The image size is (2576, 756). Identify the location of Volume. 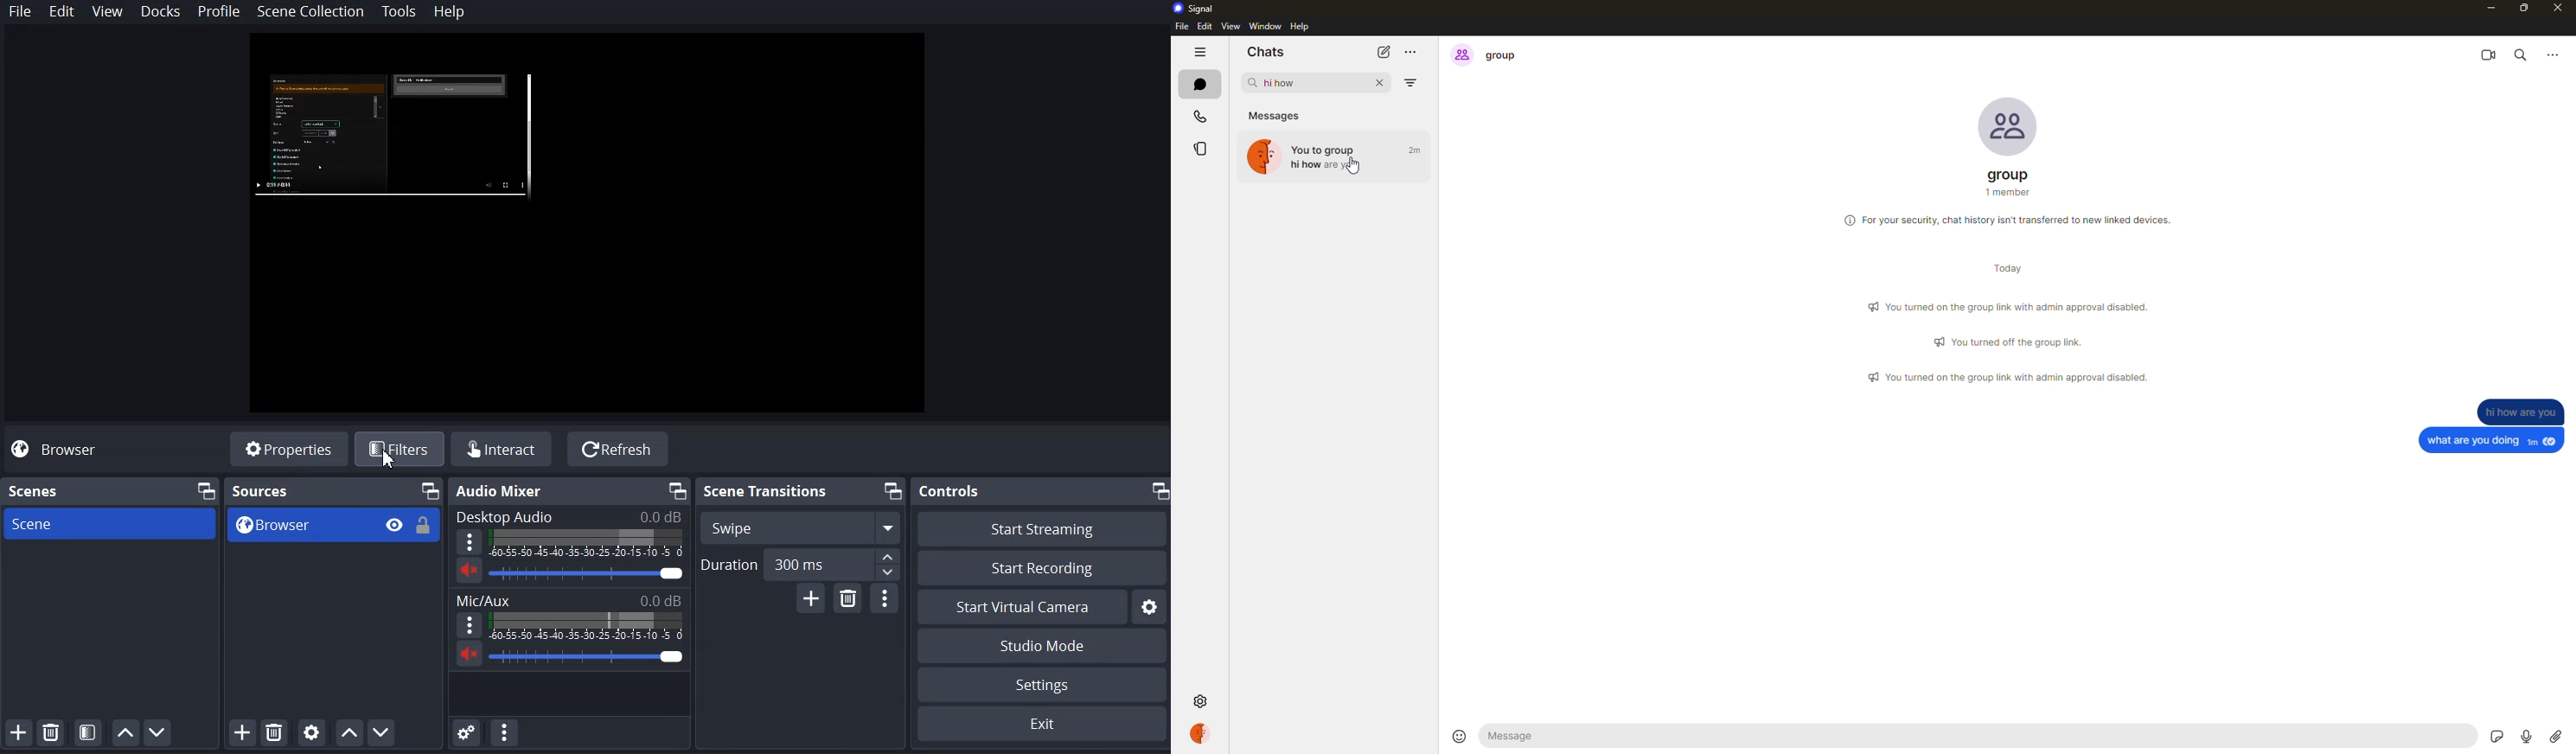
(470, 653).